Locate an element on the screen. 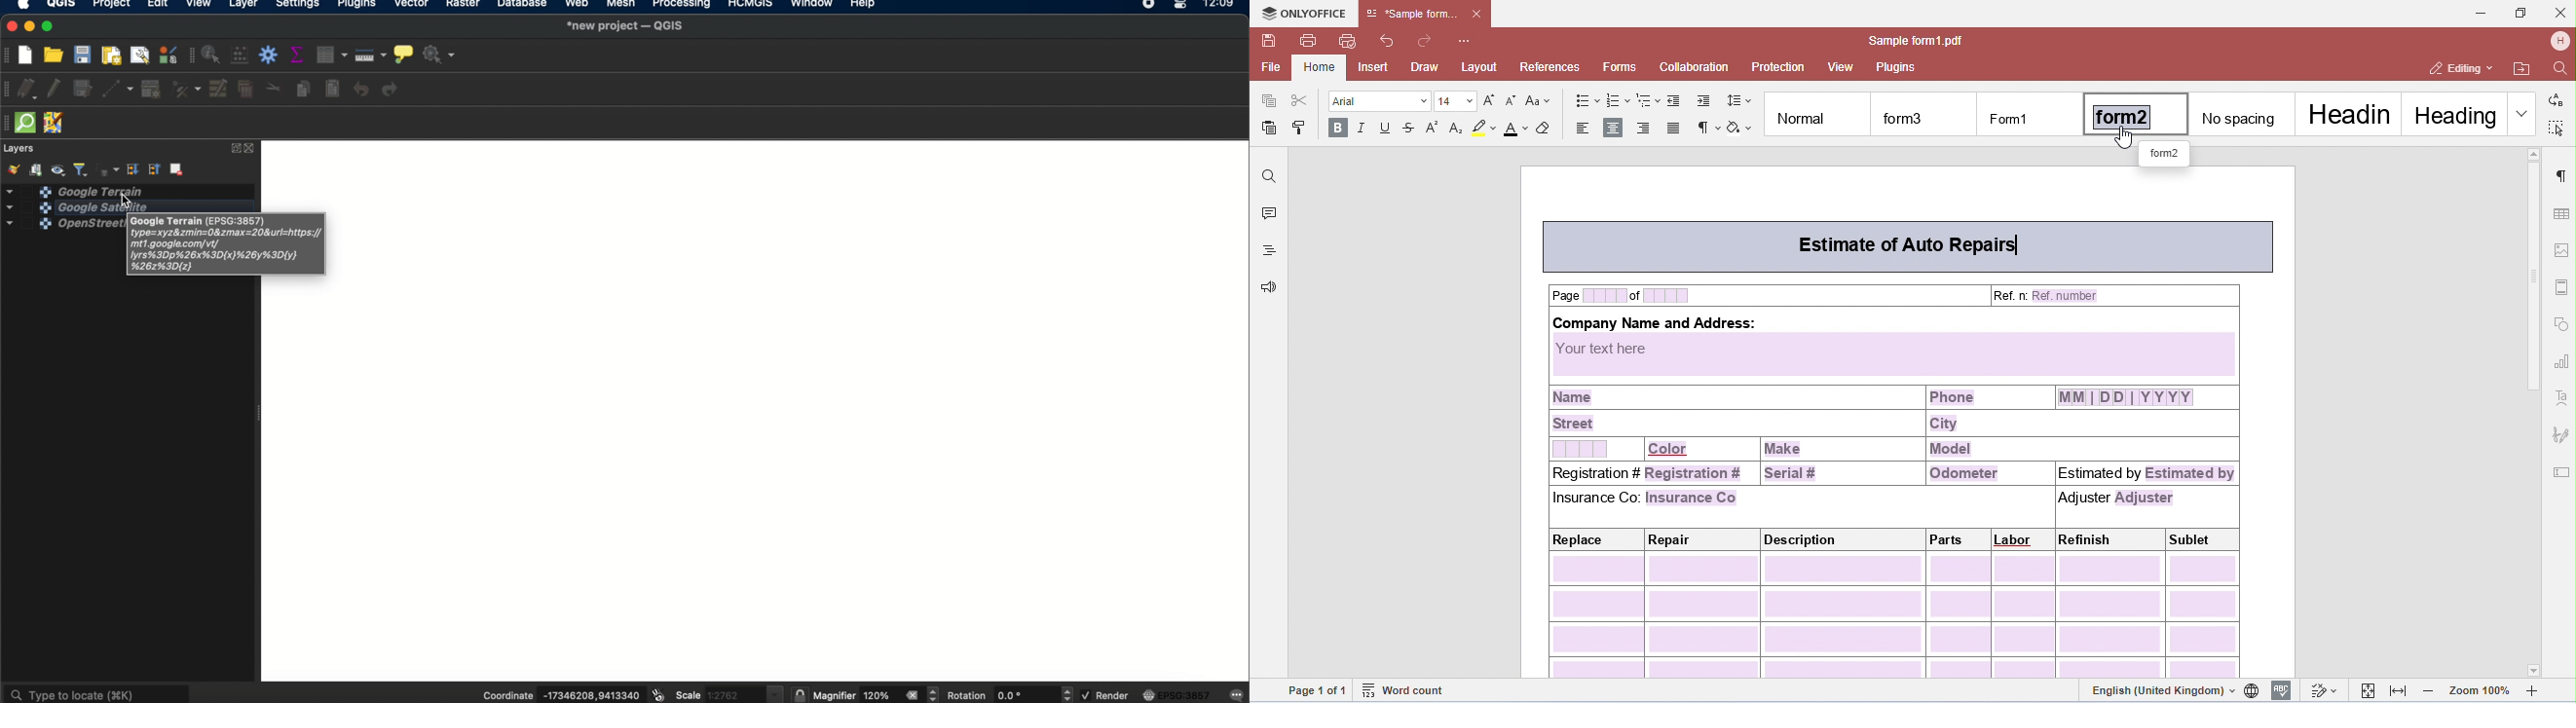 This screenshot has width=2576, height=728. mesh is located at coordinates (620, 5).